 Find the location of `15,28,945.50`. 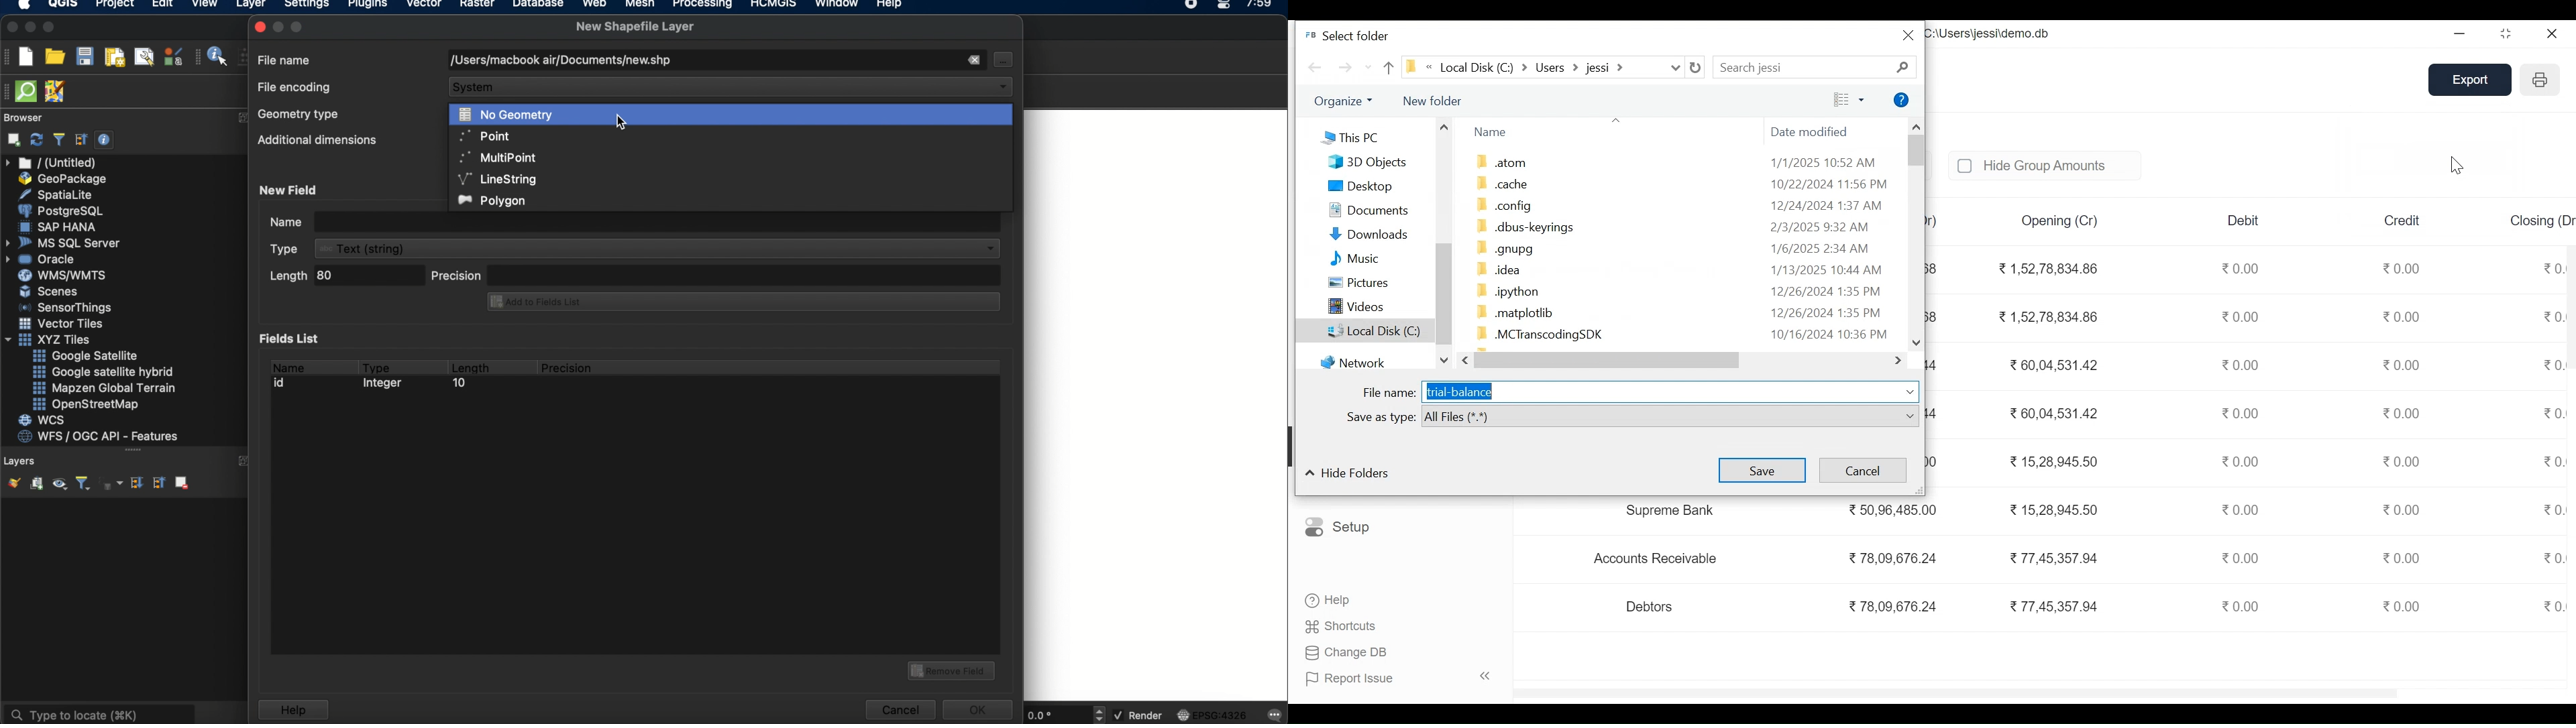

15,28,945.50 is located at coordinates (2055, 509).